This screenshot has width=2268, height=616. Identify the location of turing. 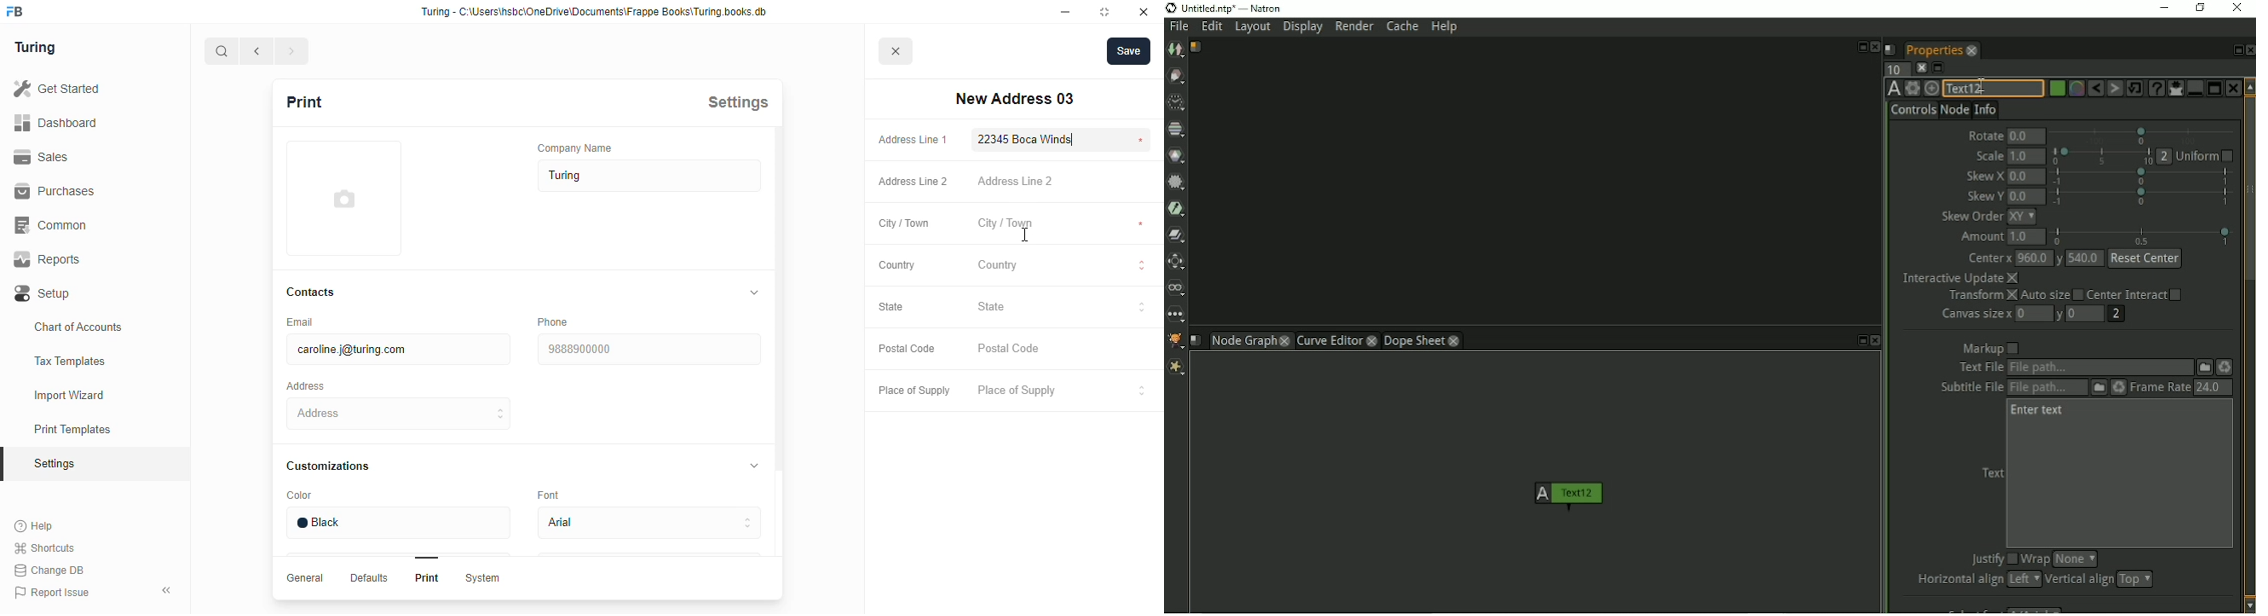
(651, 176).